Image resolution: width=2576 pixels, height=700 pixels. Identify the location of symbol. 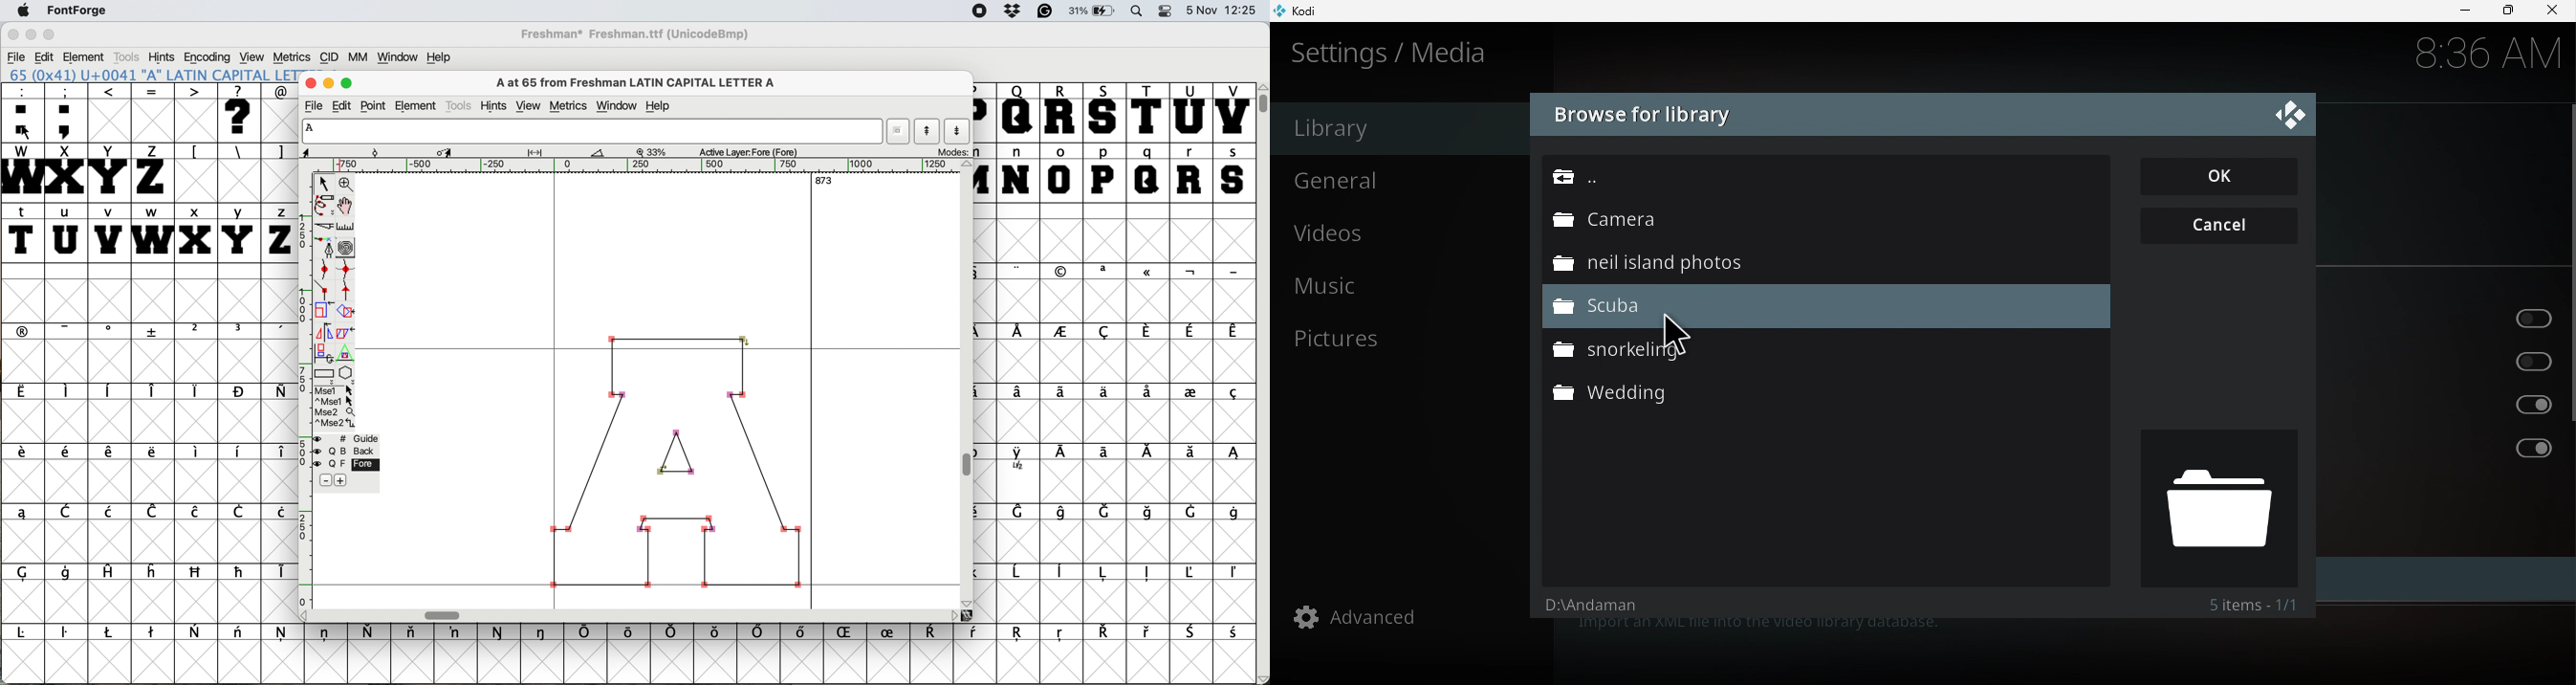
(1061, 333).